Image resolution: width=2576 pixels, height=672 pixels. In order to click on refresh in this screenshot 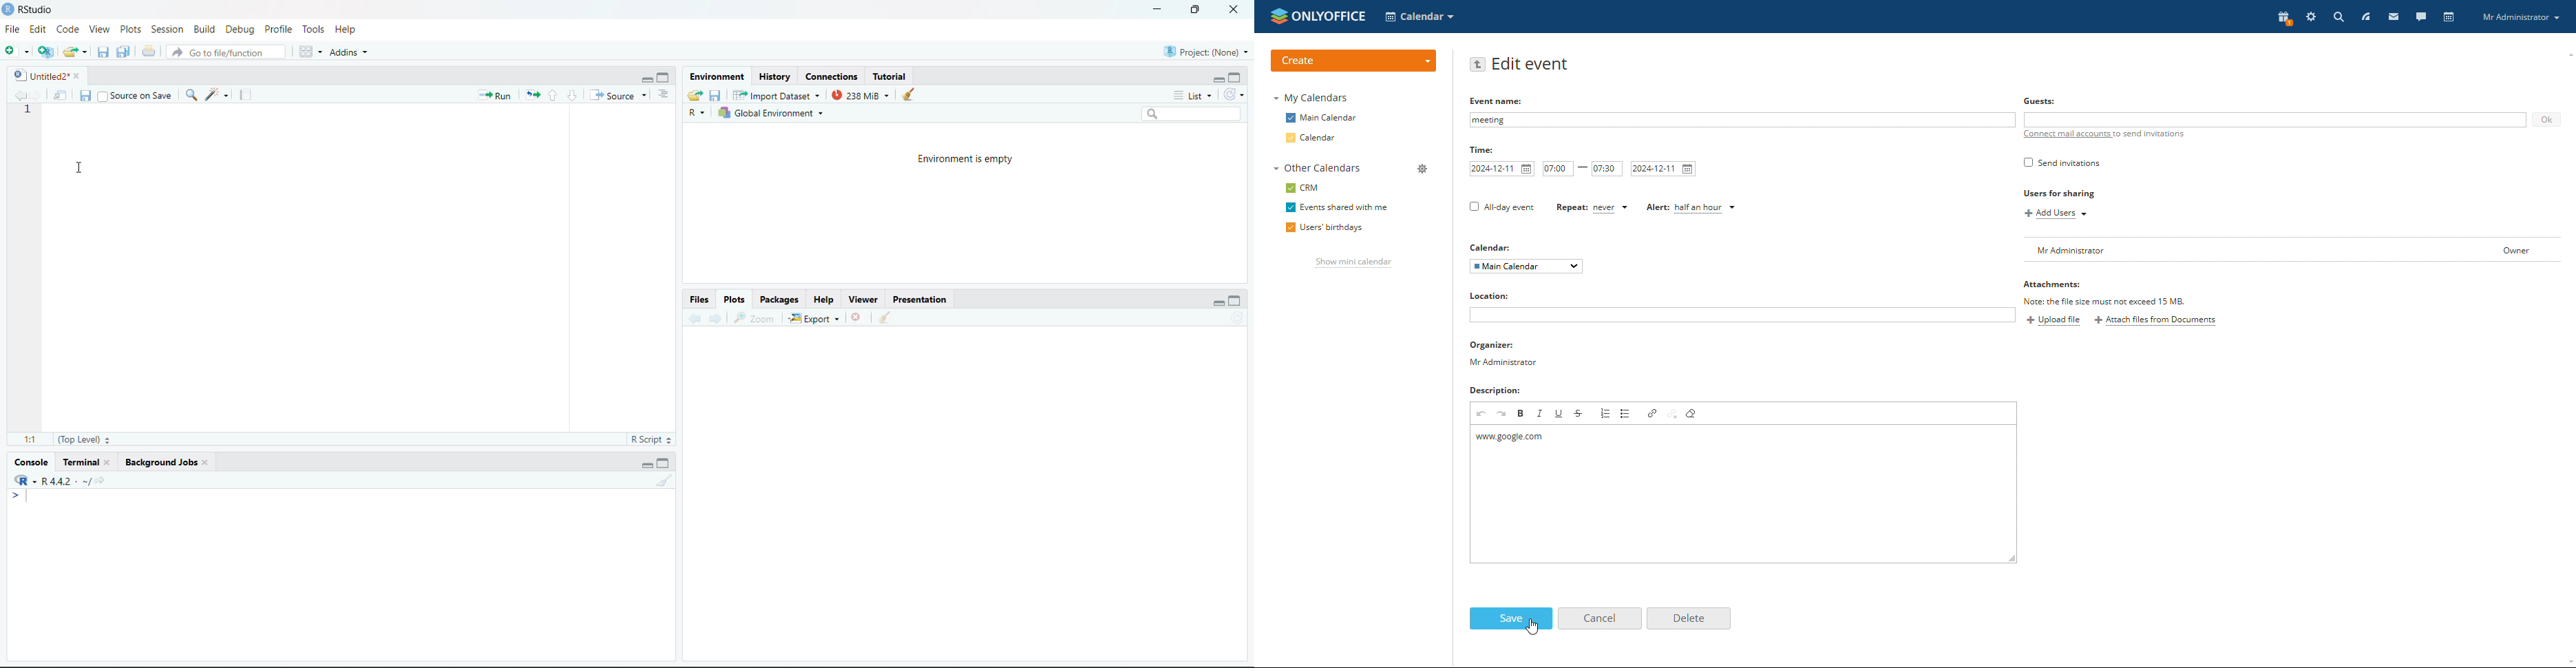, I will do `click(1234, 95)`.